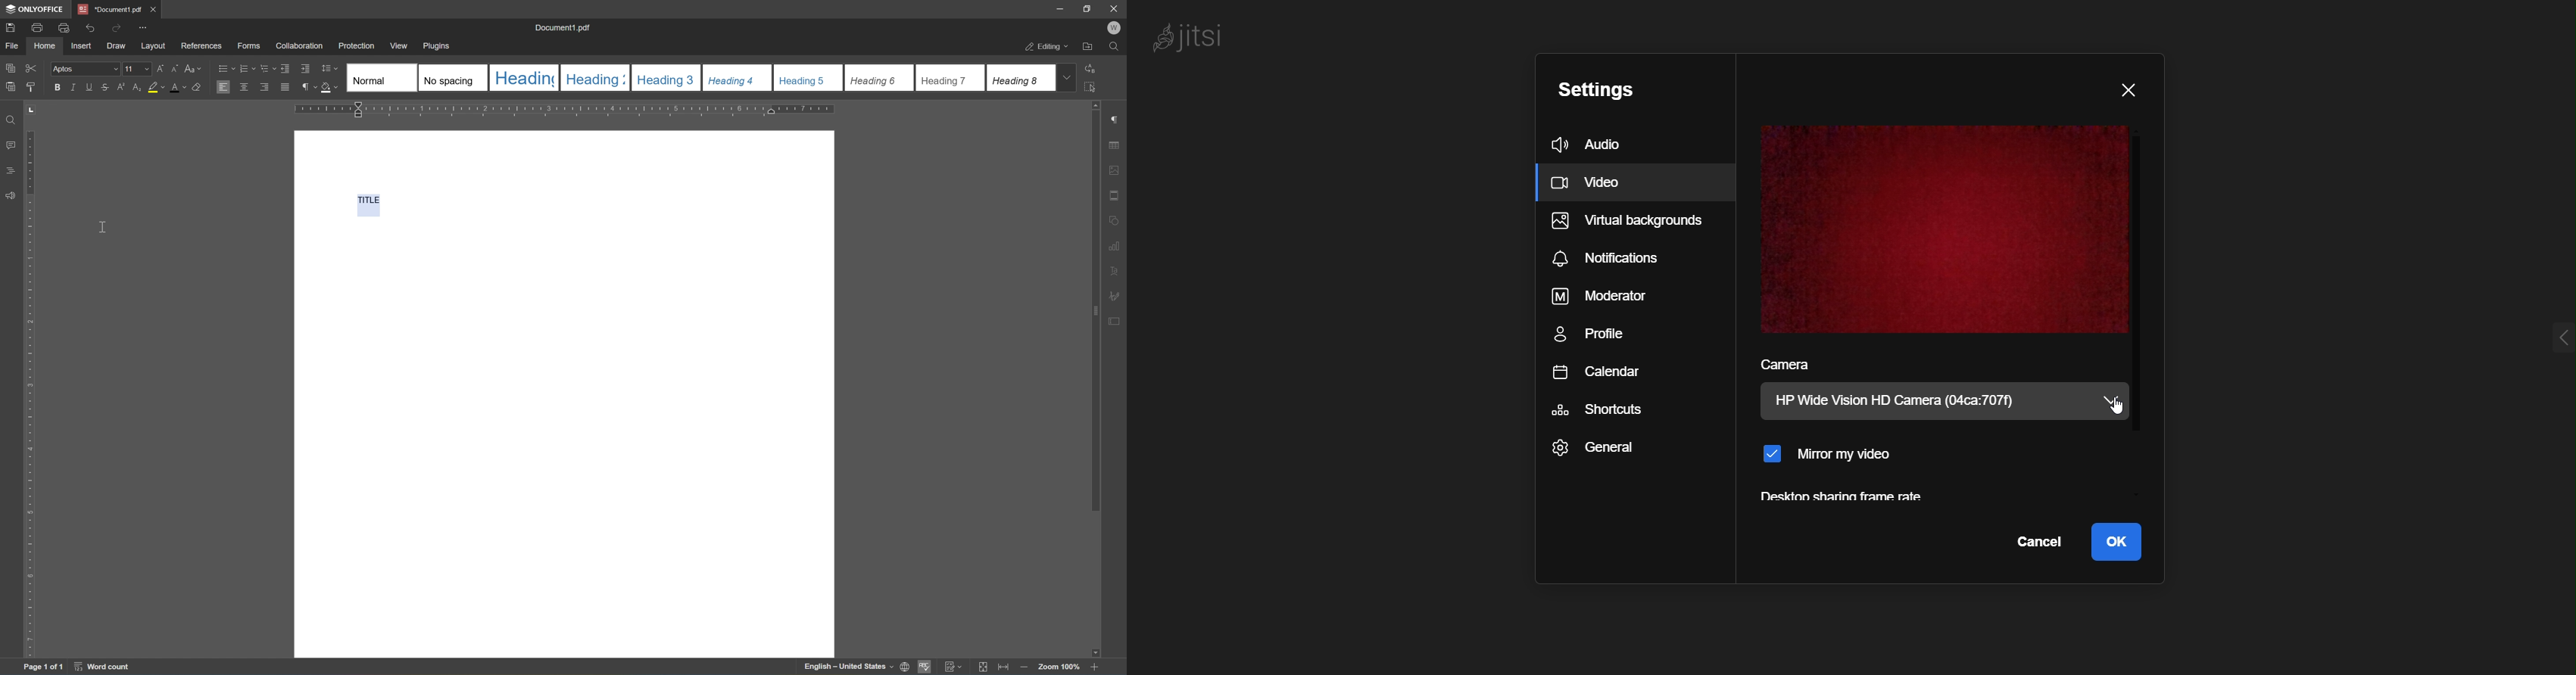 This screenshot has height=700, width=2576. Describe the element at coordinates (1116, 8) in the screenshot. I see `close` at that location.